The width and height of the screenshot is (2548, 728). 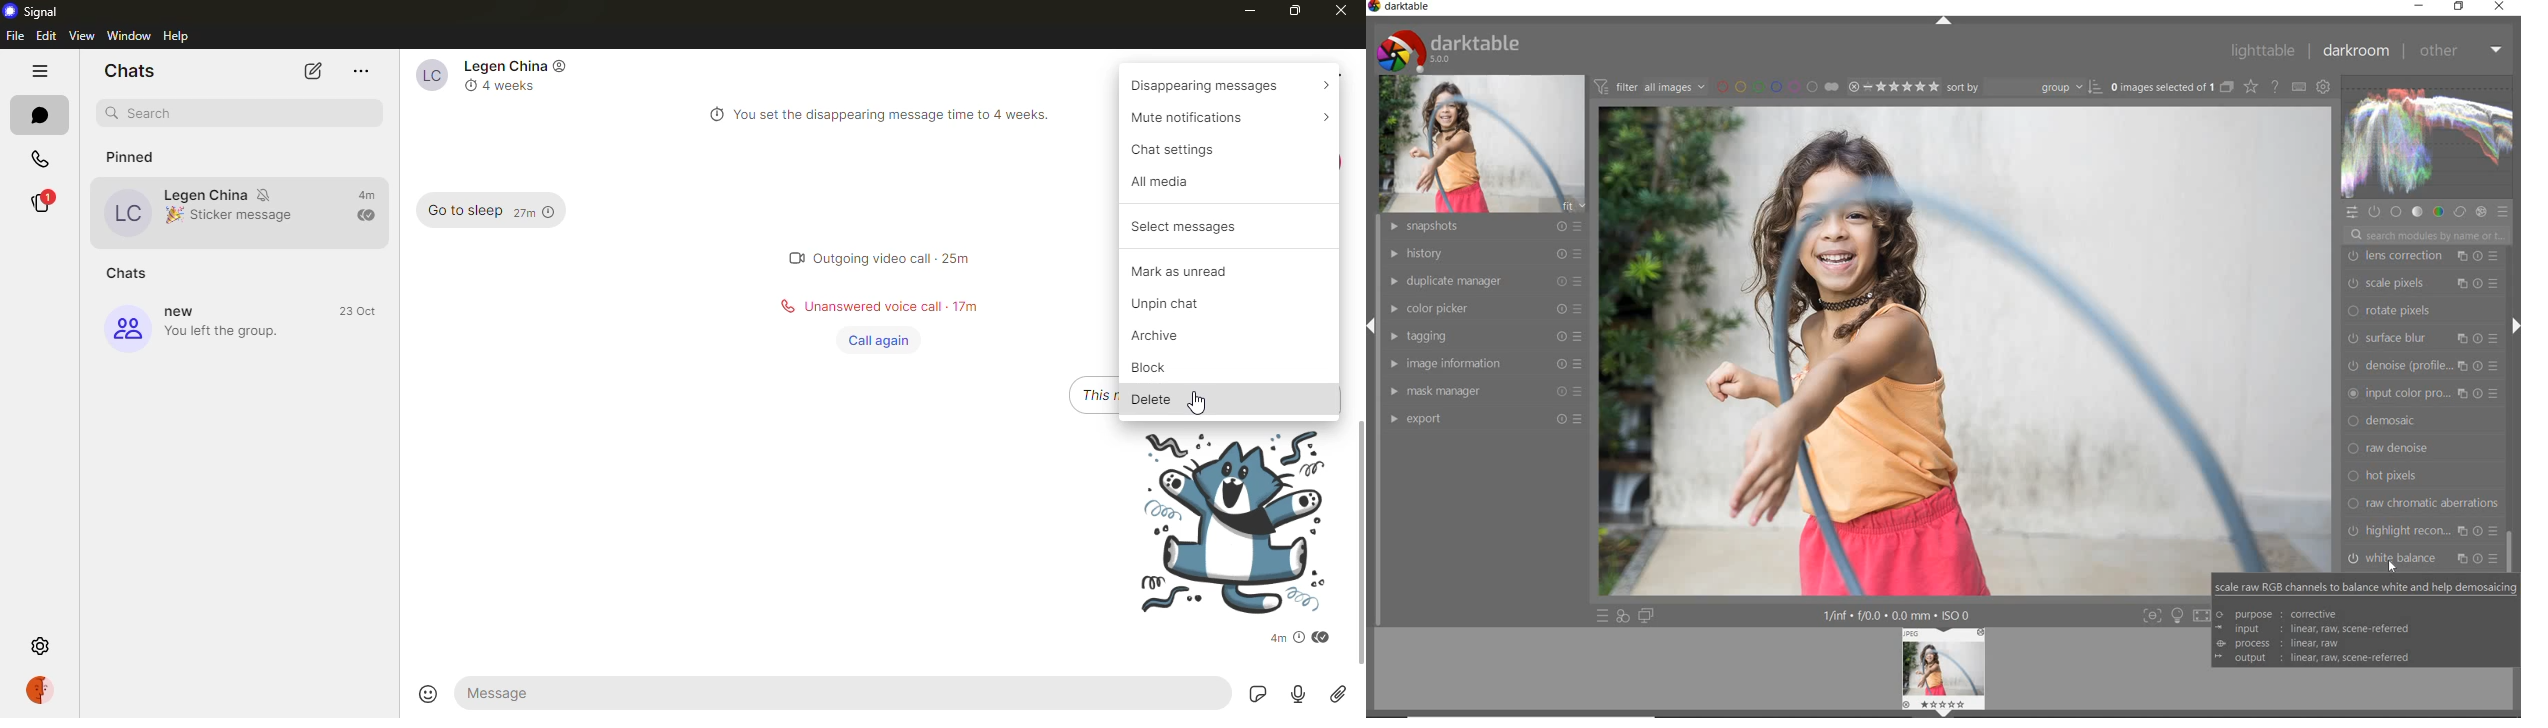 What do you see at coordinates (1484, 388) in the screenshot?
I see `mask manager` at bounding box center [1484, 388].